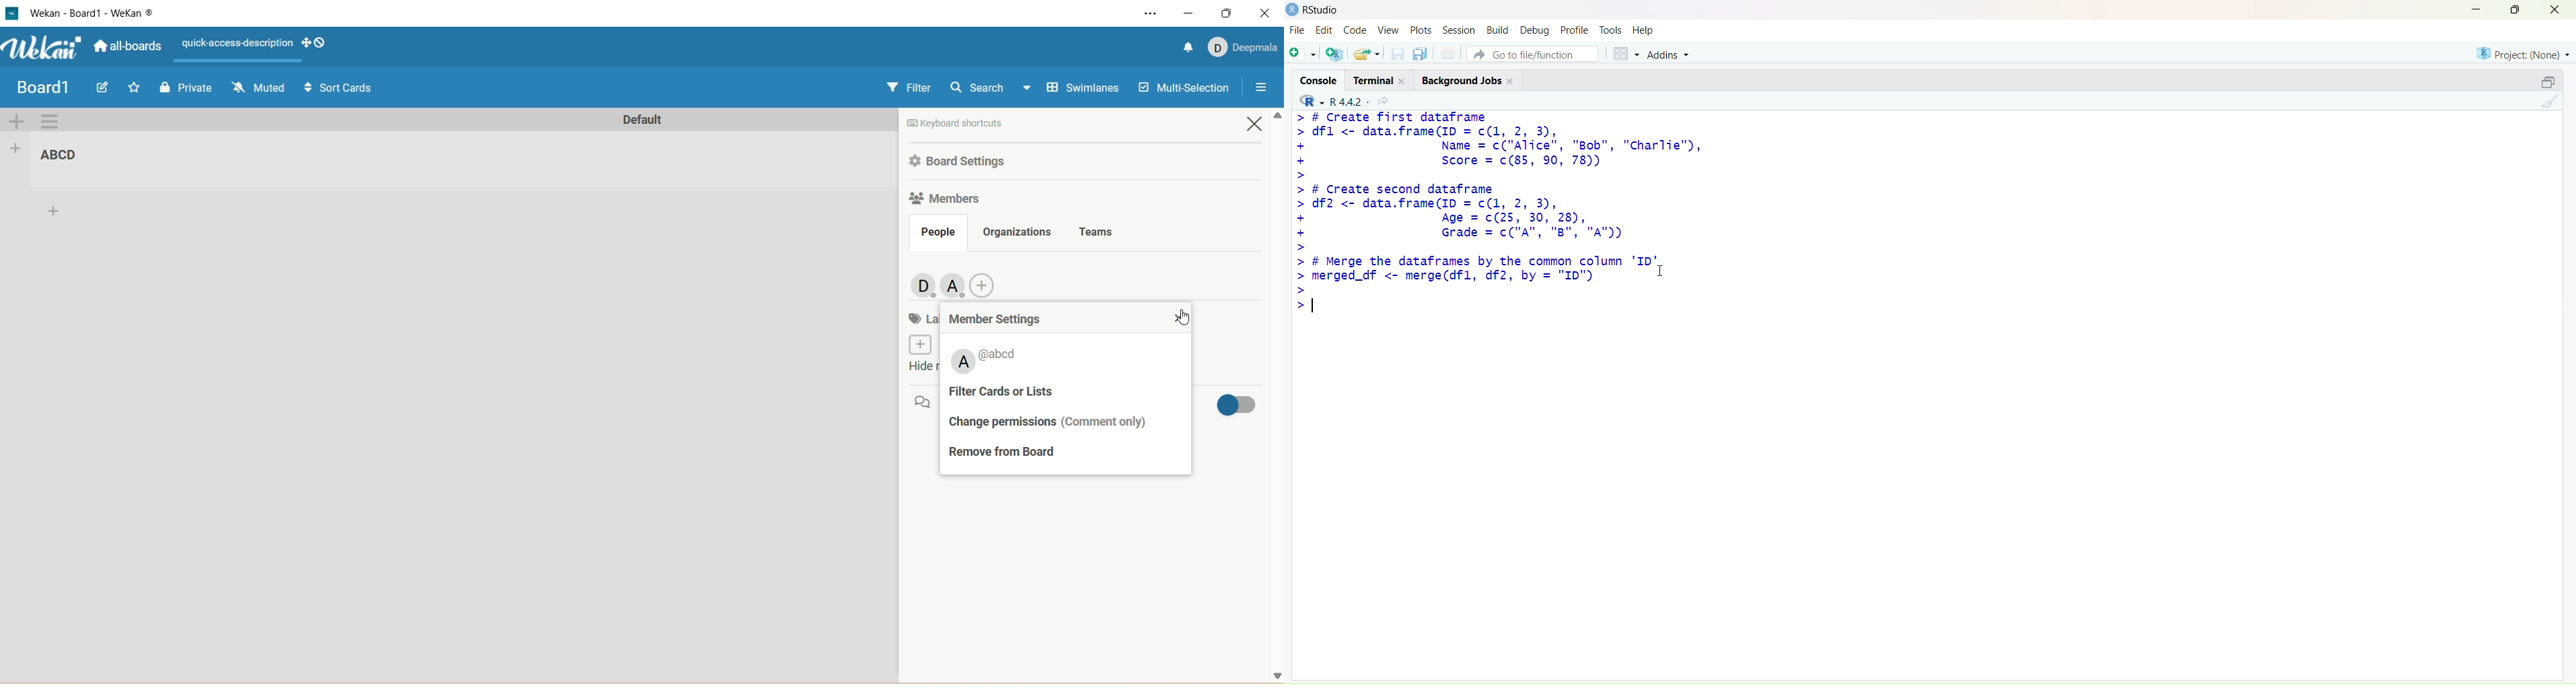  What do you see at coordinates (1499, 30) in the screenshot?
I see `Build` at bounding box center [1499, 30].